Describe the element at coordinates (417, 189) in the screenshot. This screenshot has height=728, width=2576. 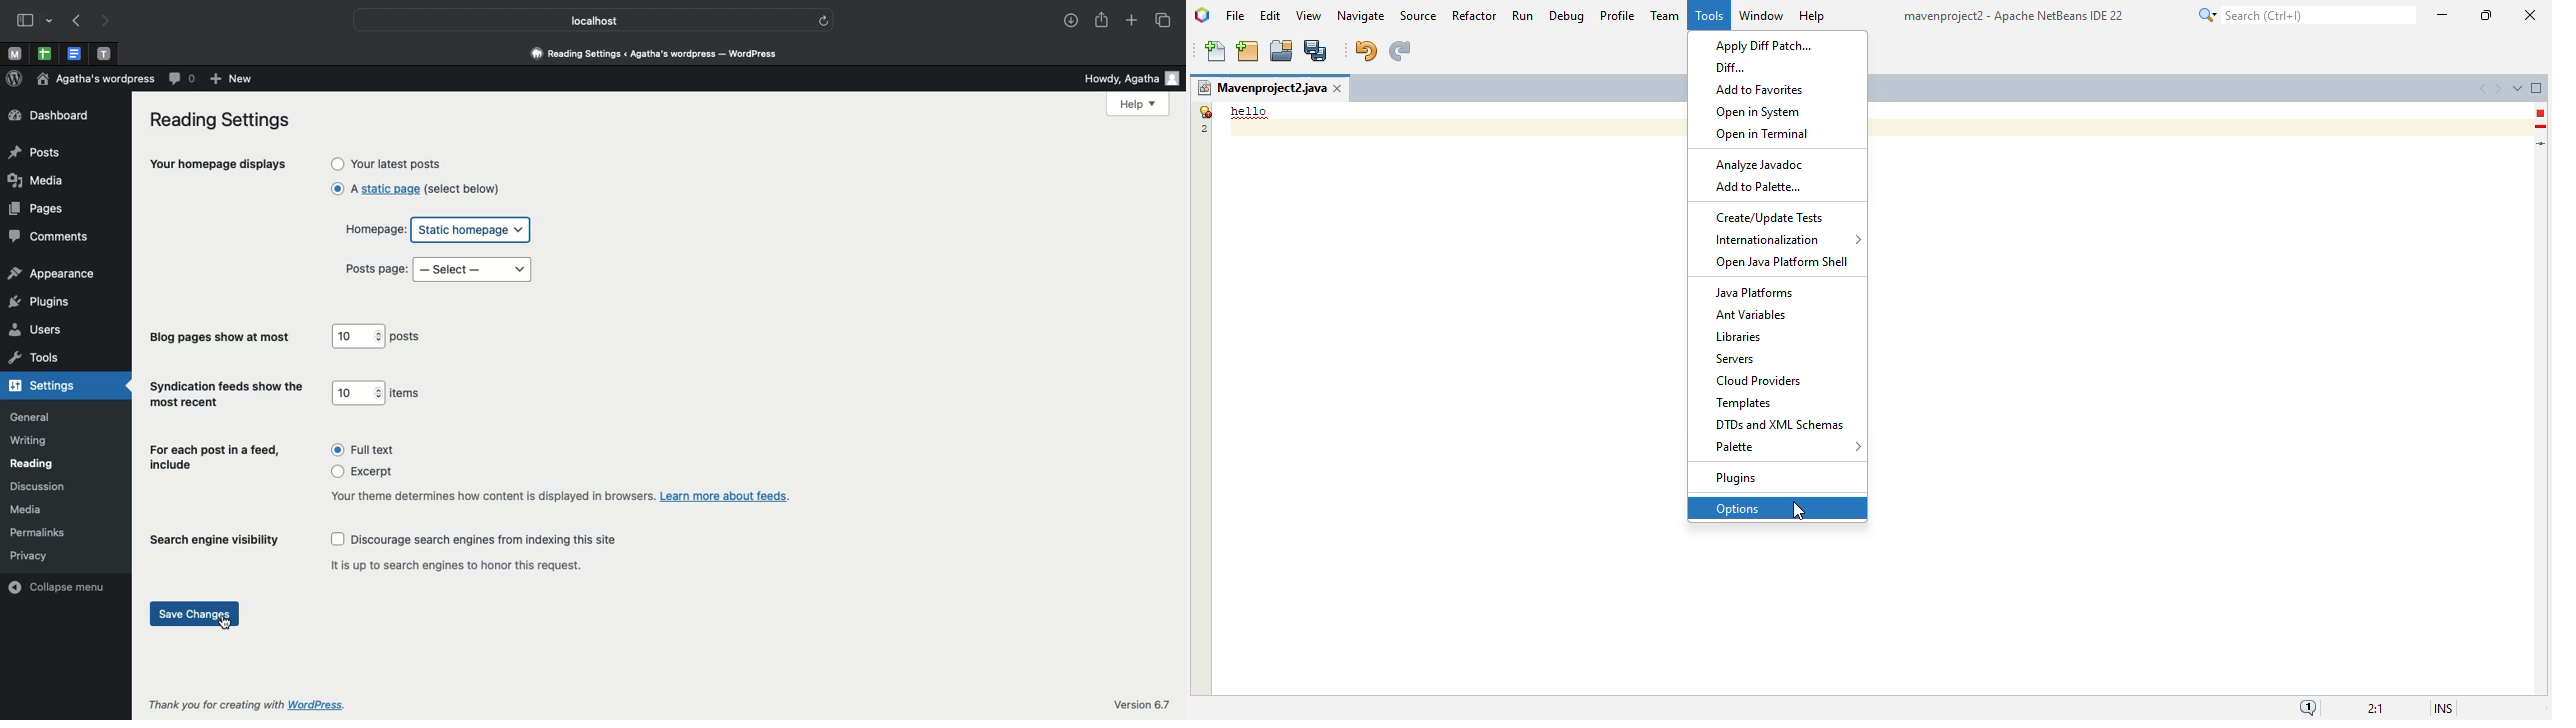
I see `A static page` at that location.